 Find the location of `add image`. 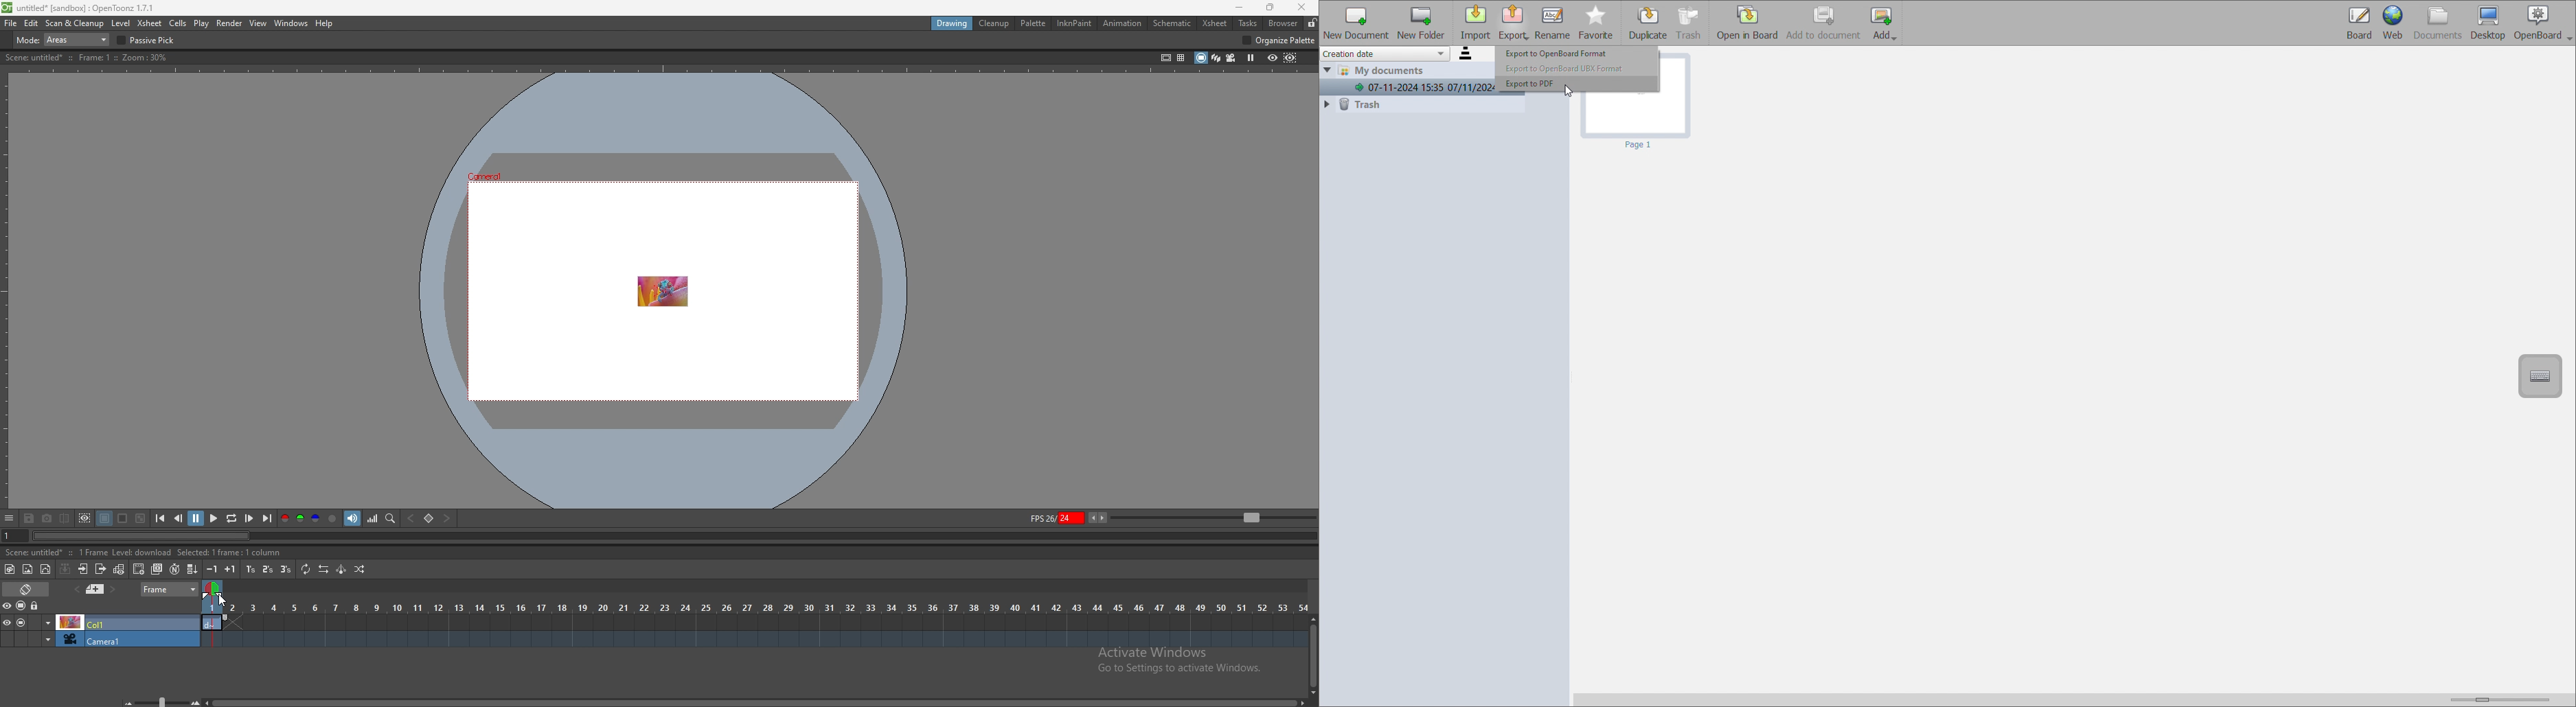

add image is located at coordinates (1883, 23).